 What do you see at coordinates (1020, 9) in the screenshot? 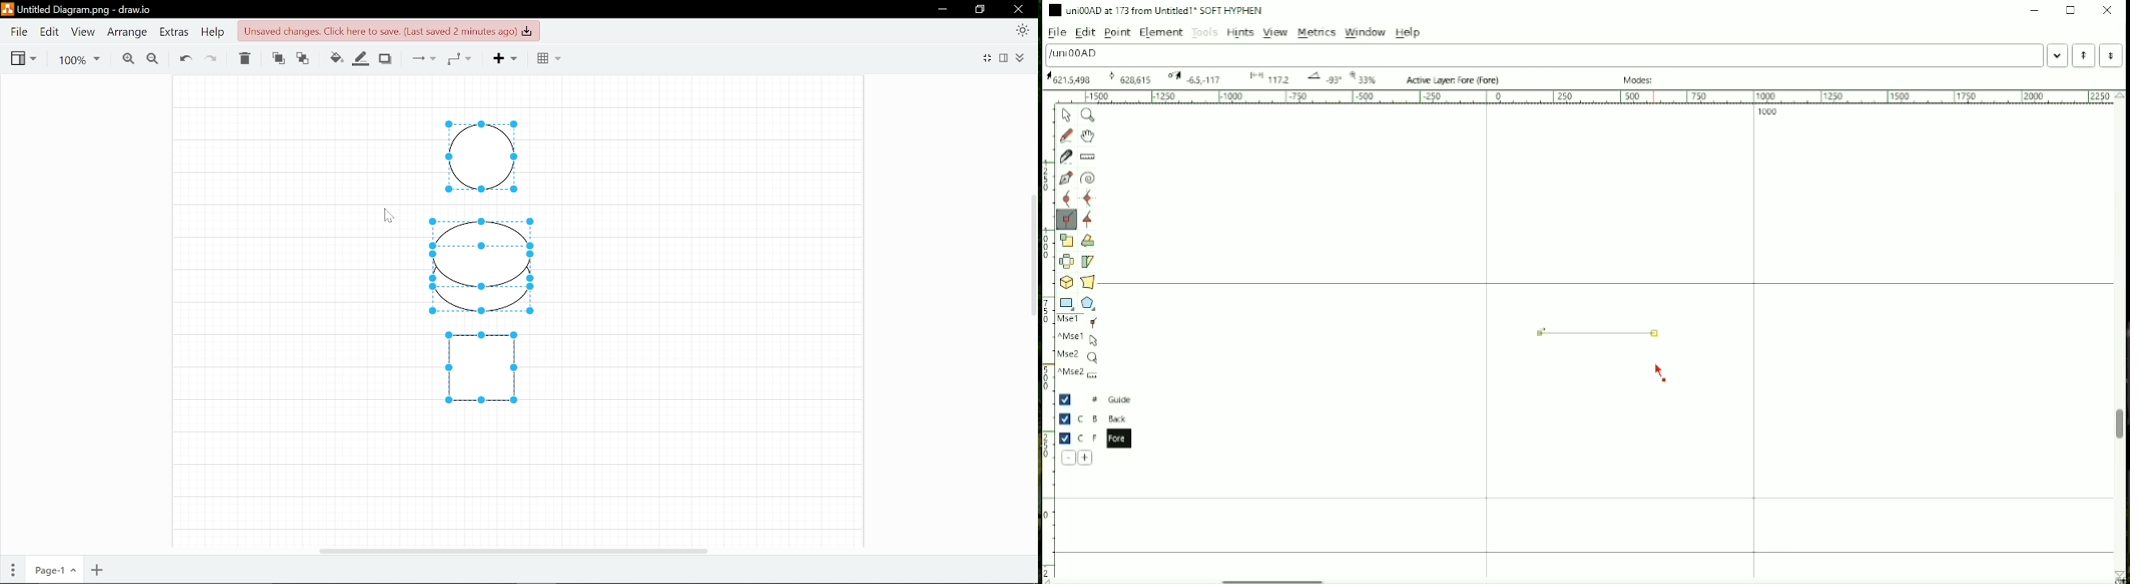
I see `Close window` at bounding box center [1020, 9].